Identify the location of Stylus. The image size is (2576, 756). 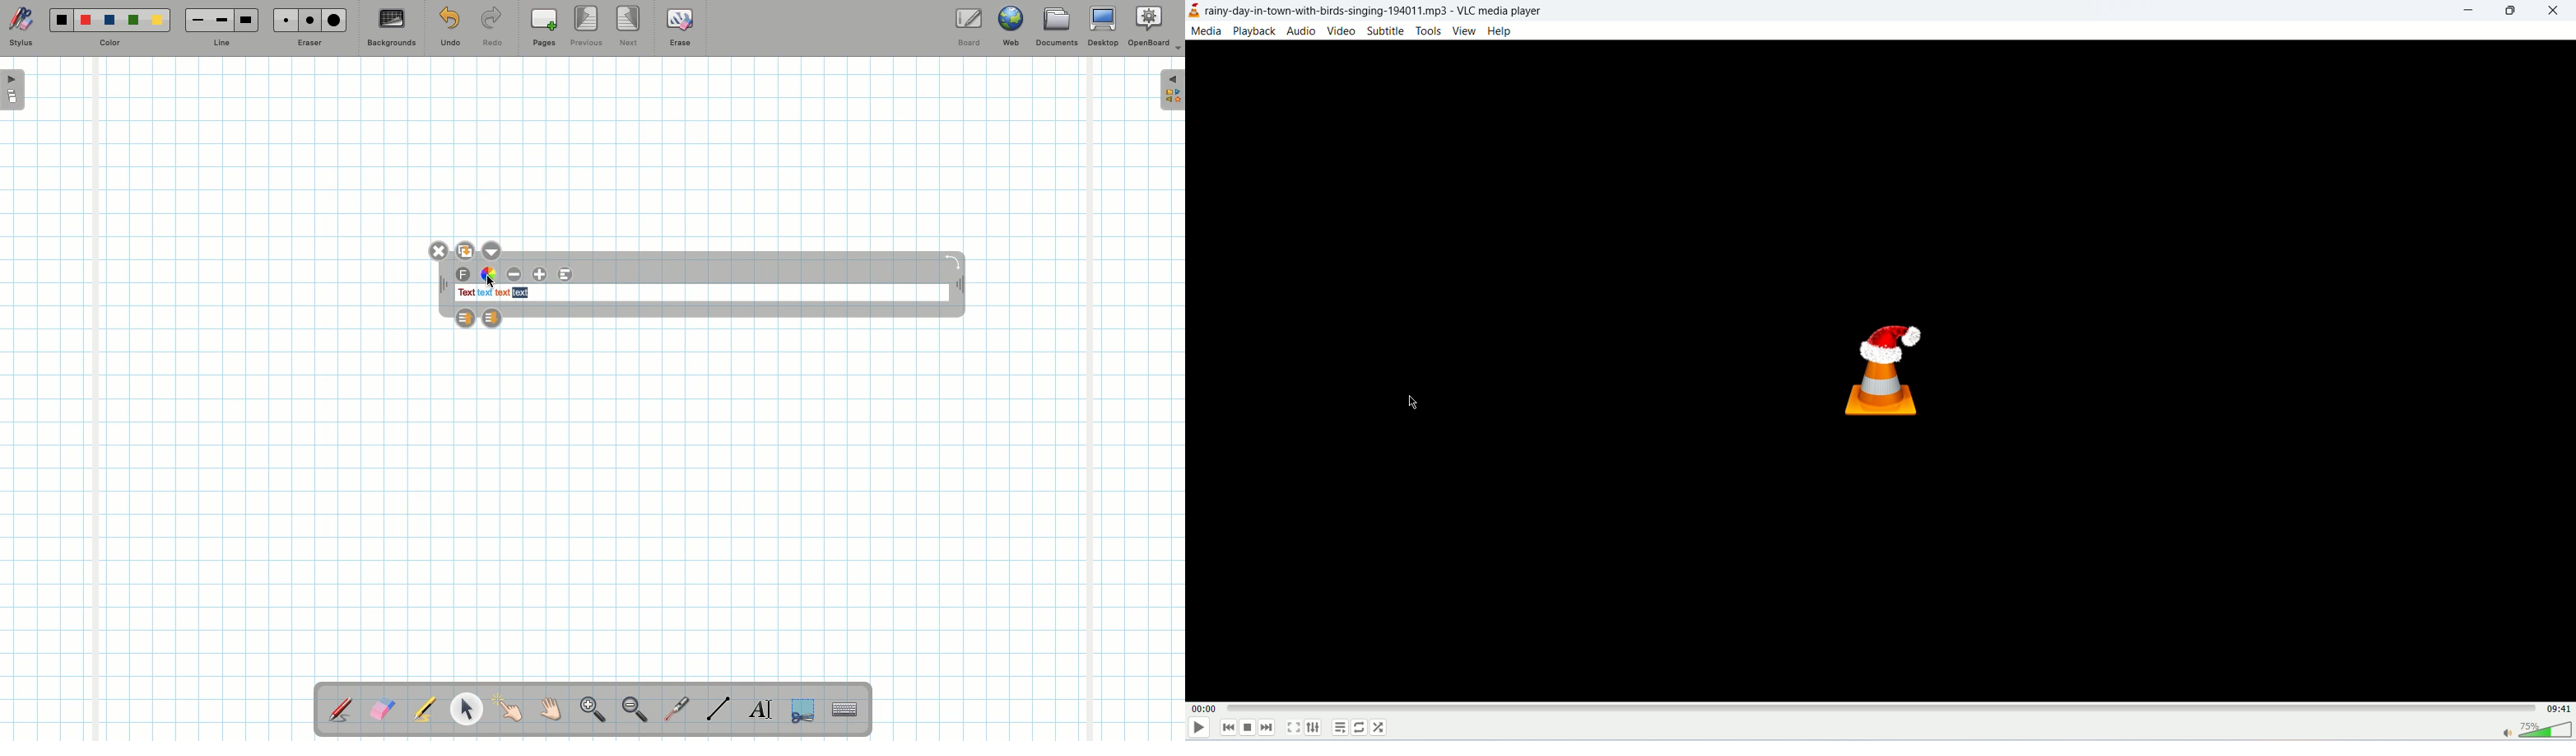
(21, 27).